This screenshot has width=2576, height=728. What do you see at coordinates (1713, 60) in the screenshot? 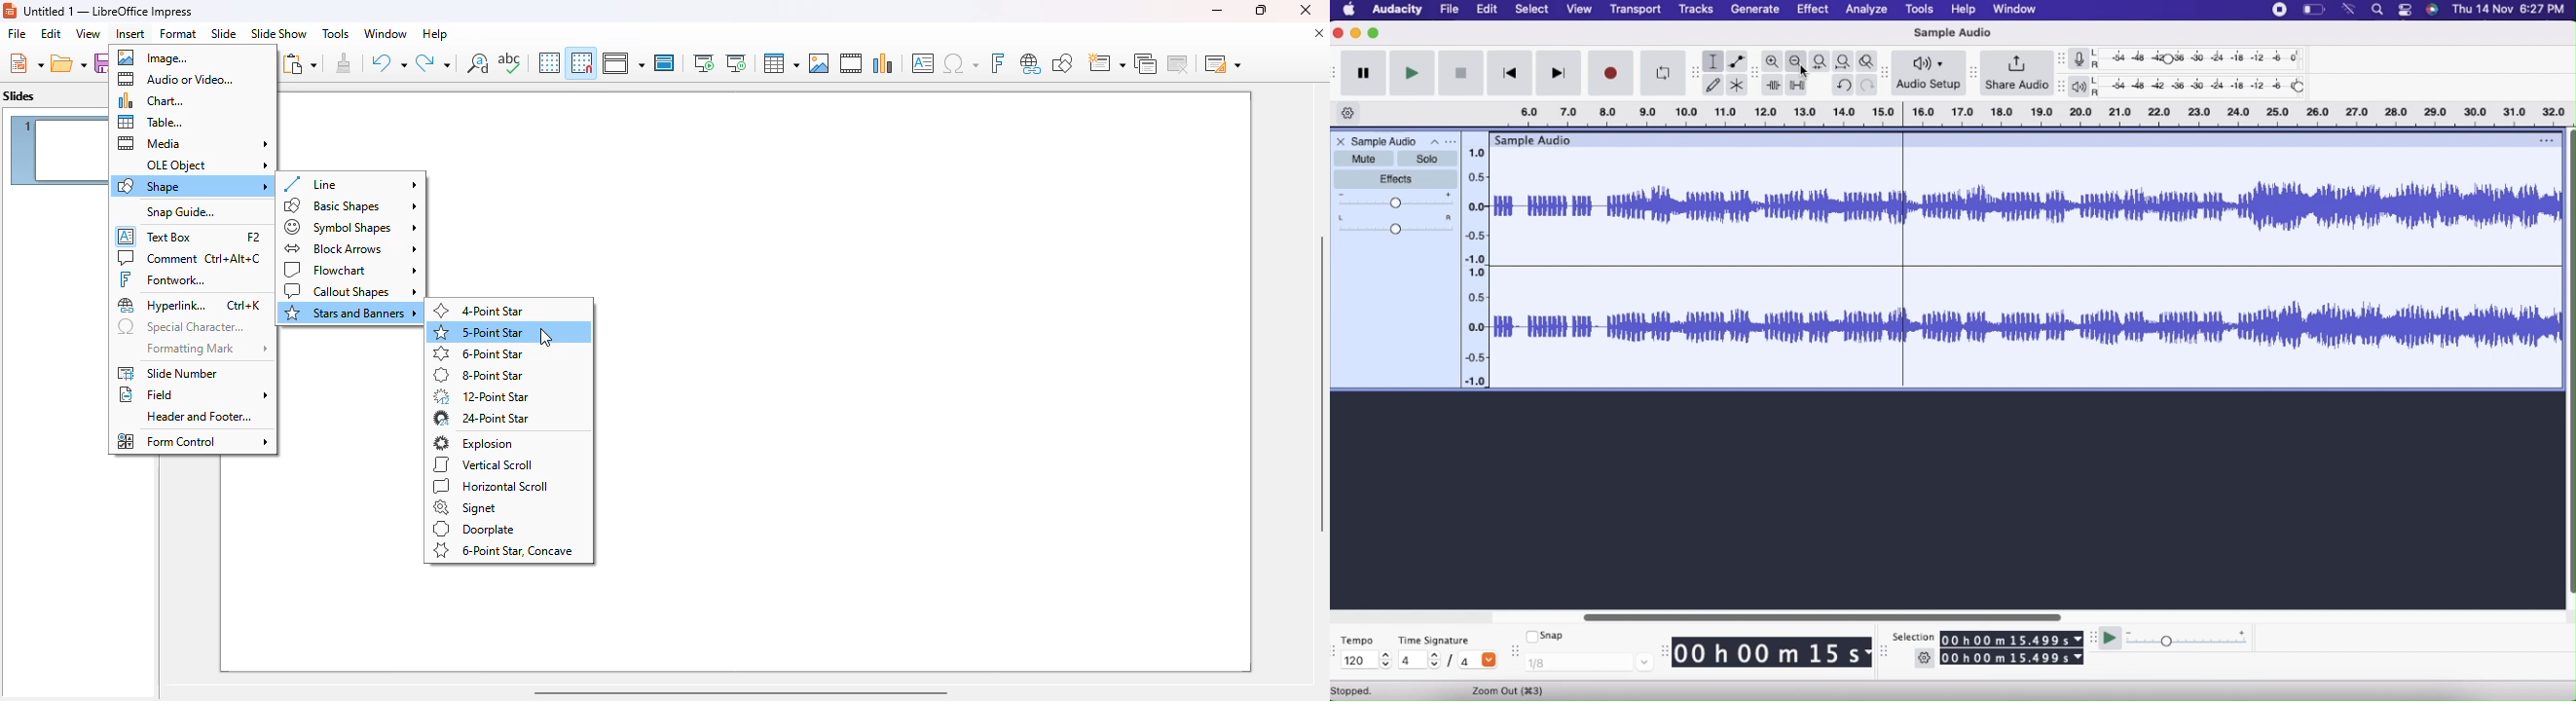
I see `Selection Tool` at bounding box center [1713, 60].